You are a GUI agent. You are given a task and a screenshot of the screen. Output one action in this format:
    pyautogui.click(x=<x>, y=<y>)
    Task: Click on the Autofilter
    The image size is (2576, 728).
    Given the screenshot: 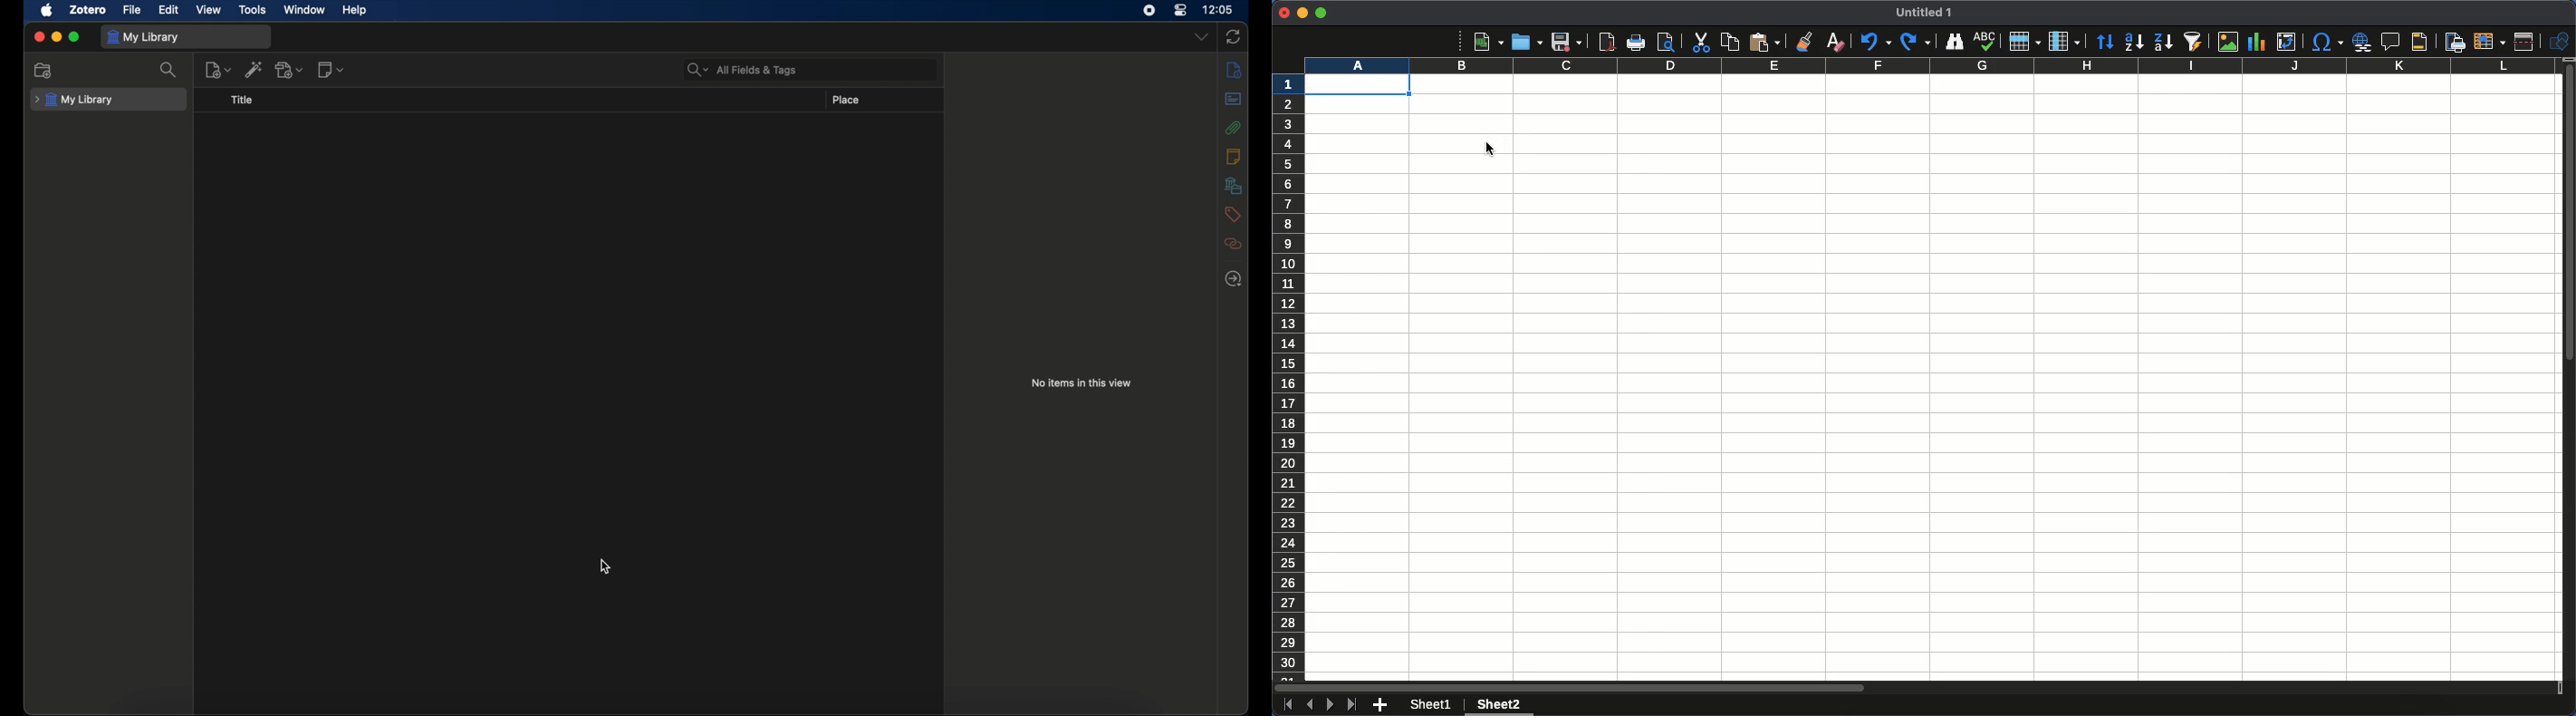 What is the action you would take?
    pyautogui.click(x=2192, y=42)
    